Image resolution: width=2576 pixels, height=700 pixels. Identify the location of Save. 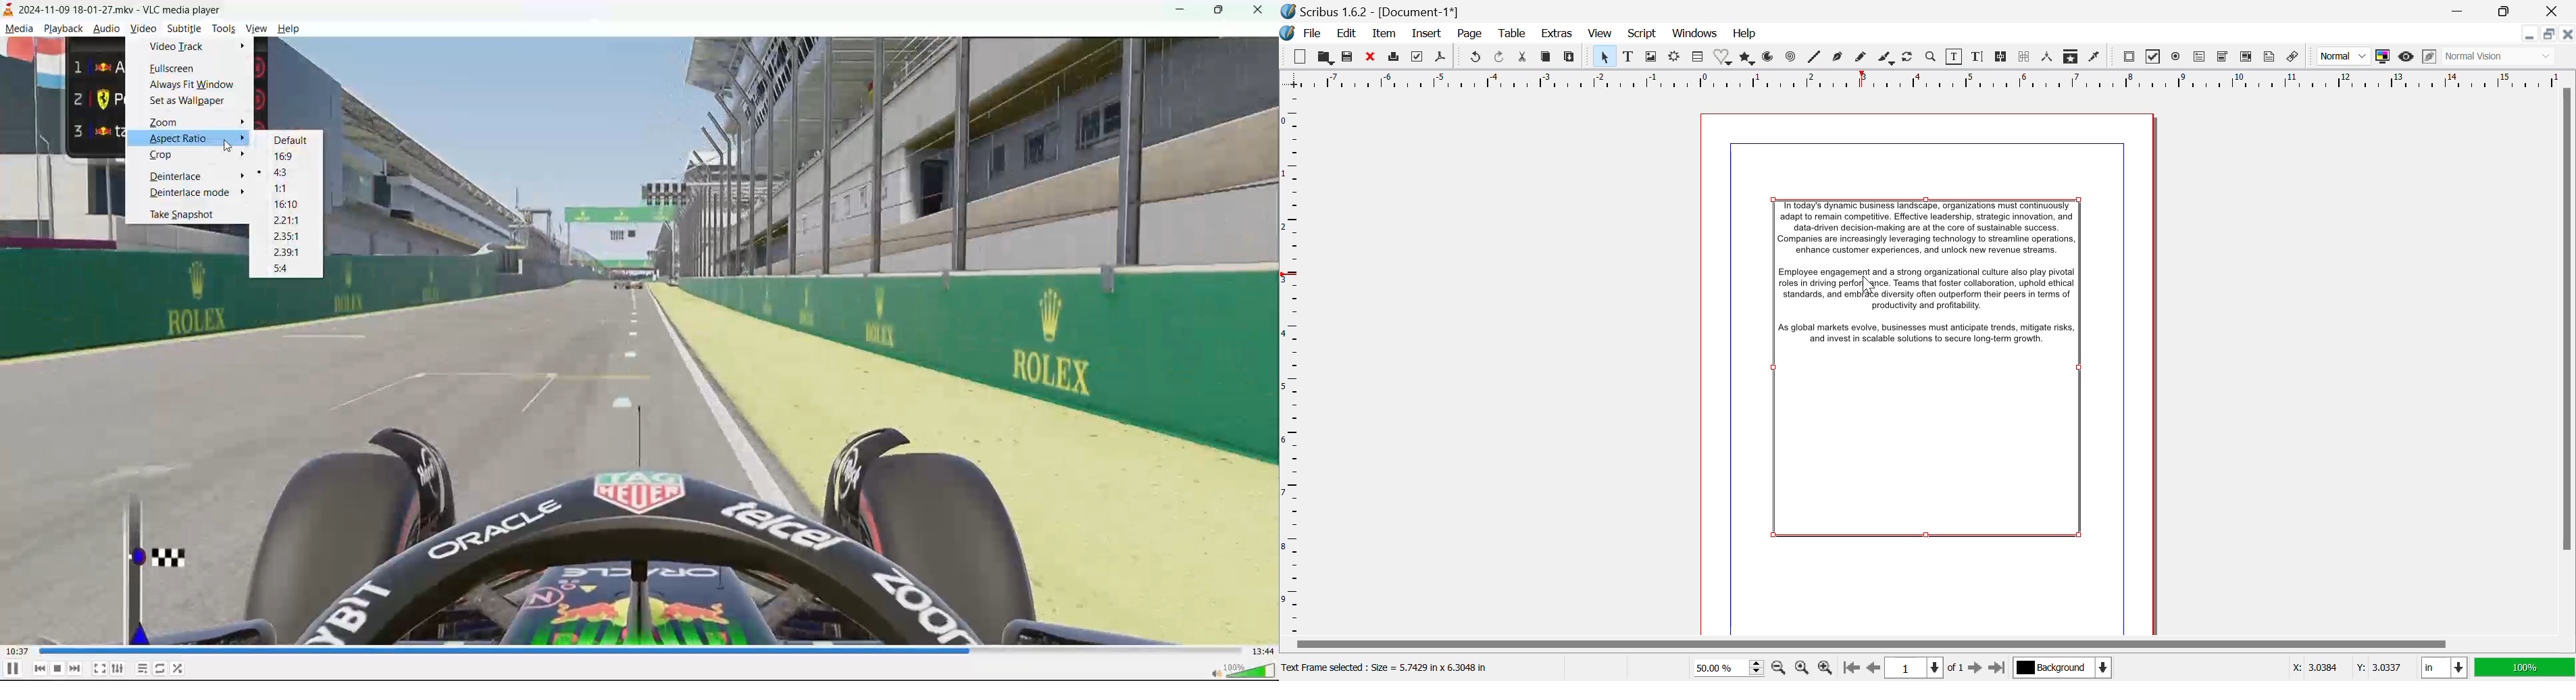
(1349, 57).